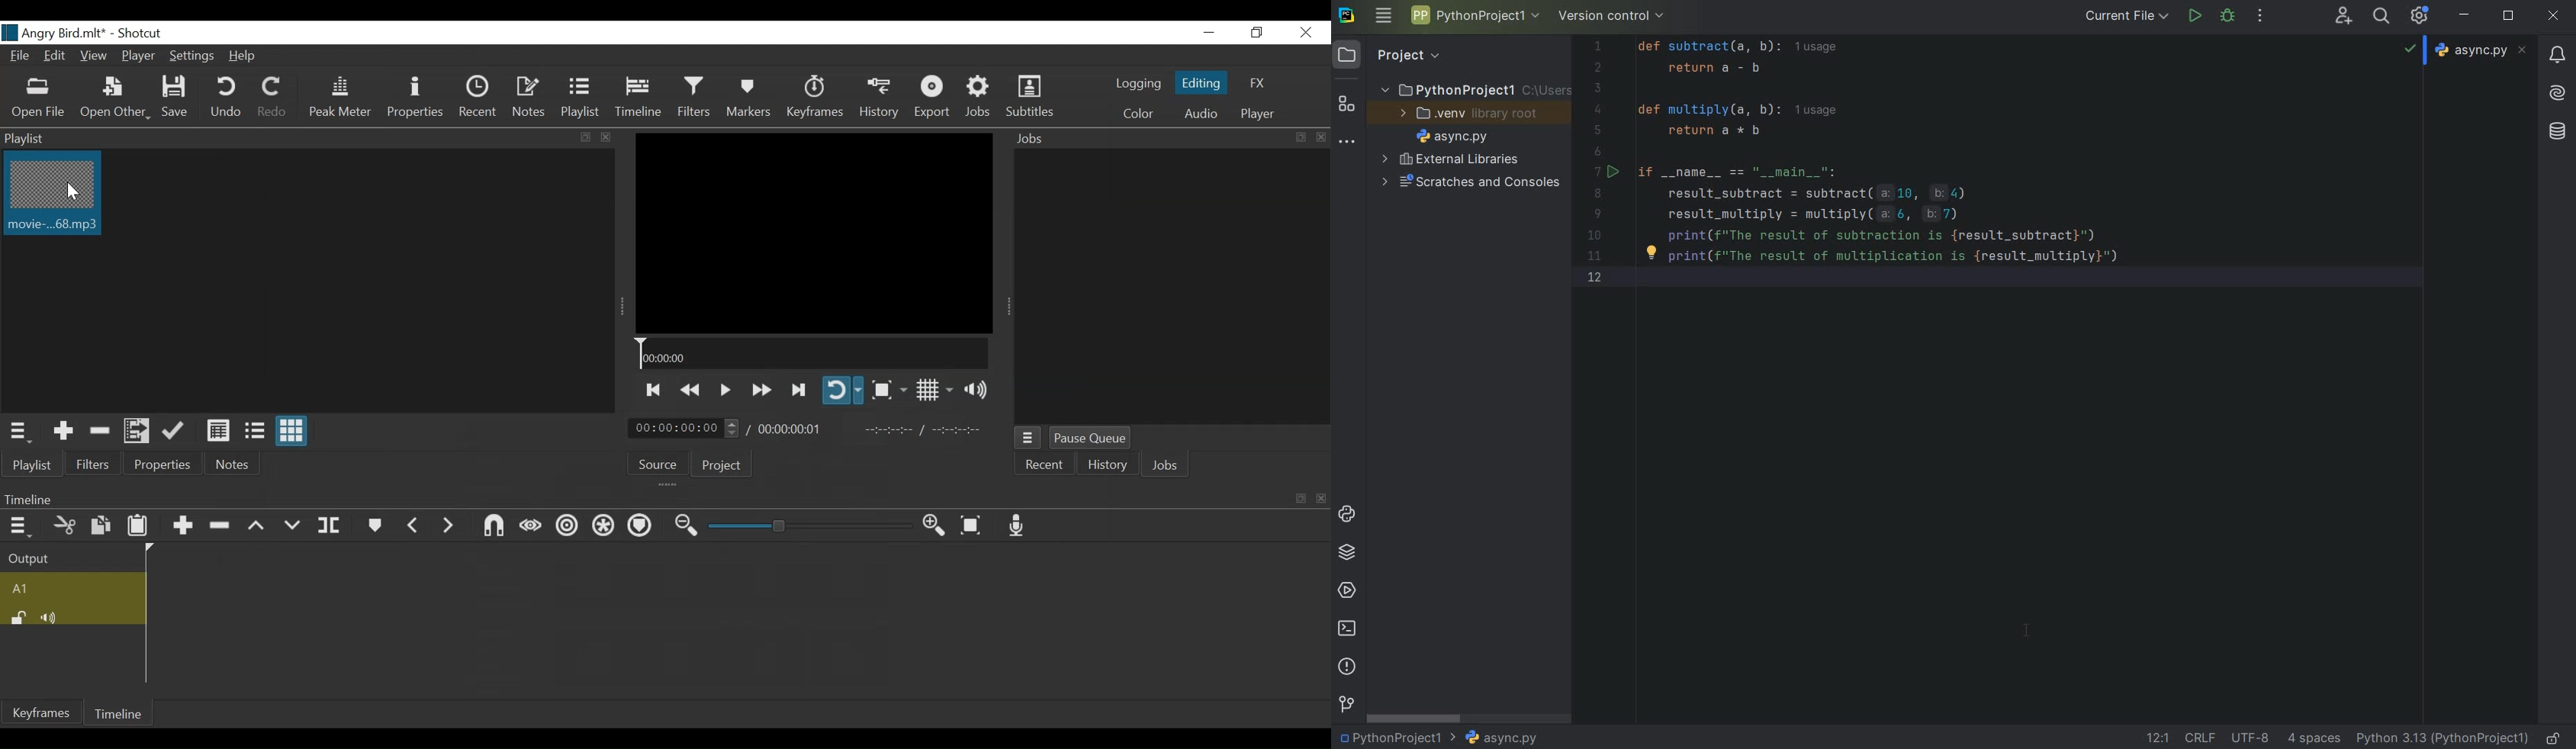  I want to click on SCROLLBAR, so click(1415, 717).